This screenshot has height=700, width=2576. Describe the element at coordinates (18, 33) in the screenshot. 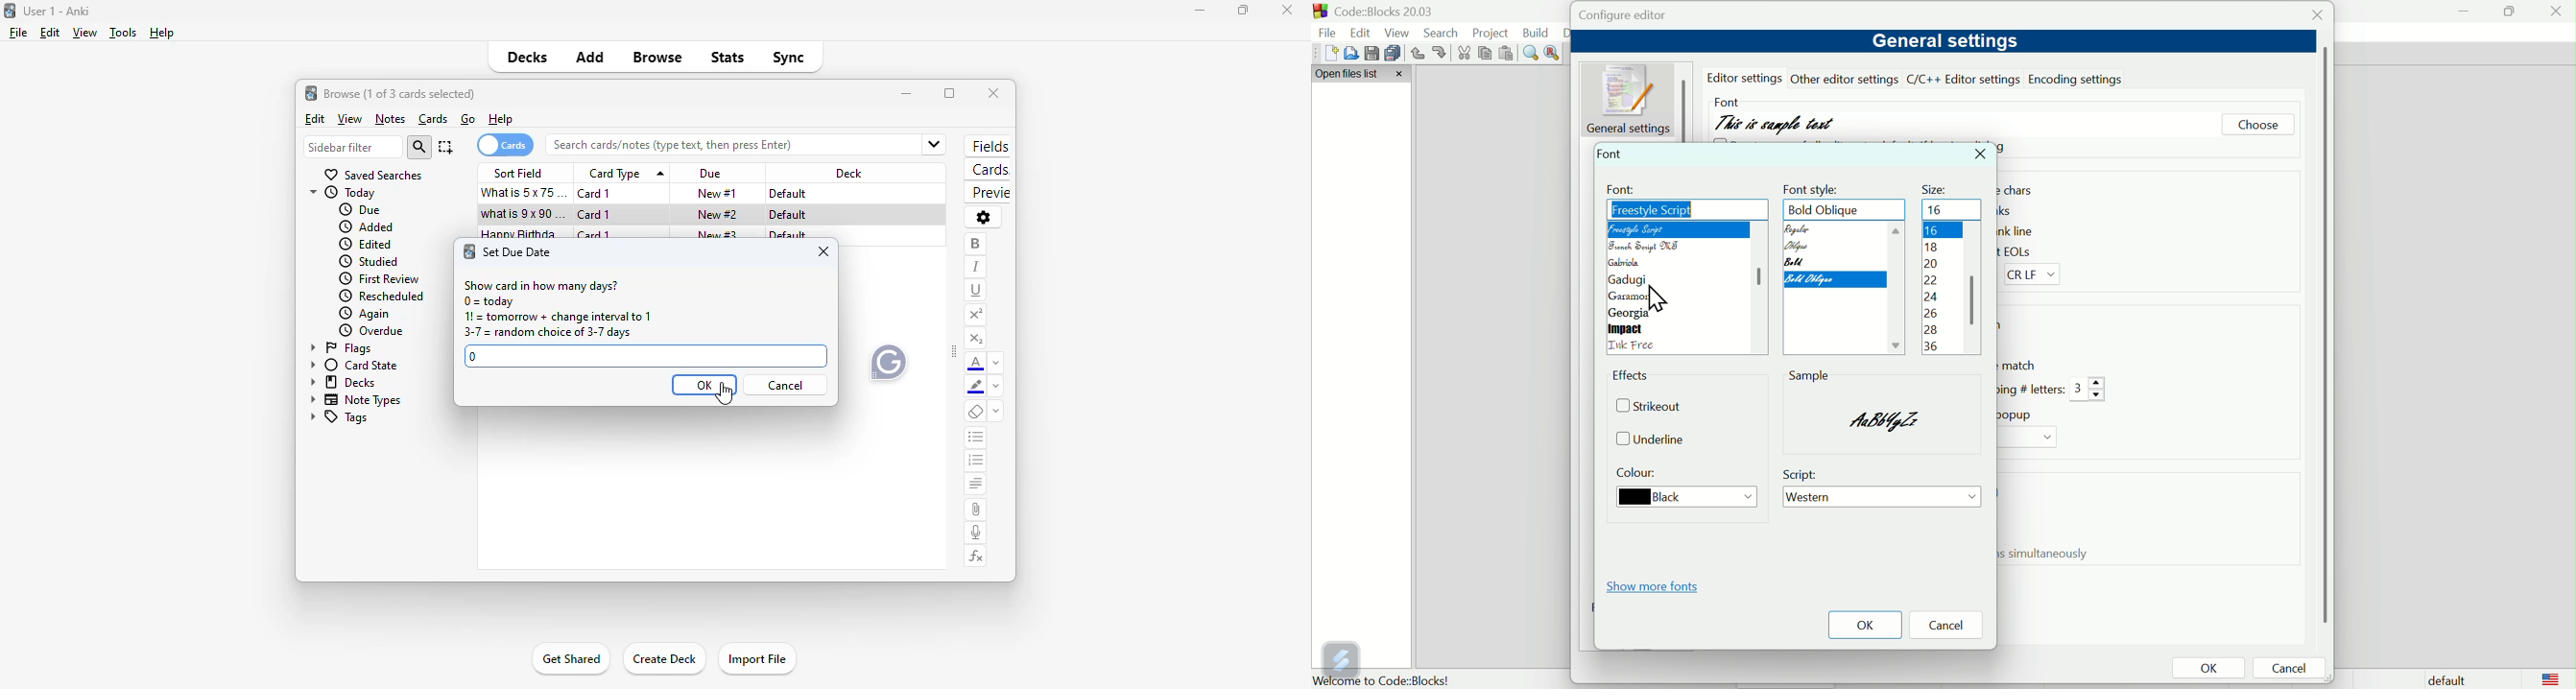

I see `file` at that location.